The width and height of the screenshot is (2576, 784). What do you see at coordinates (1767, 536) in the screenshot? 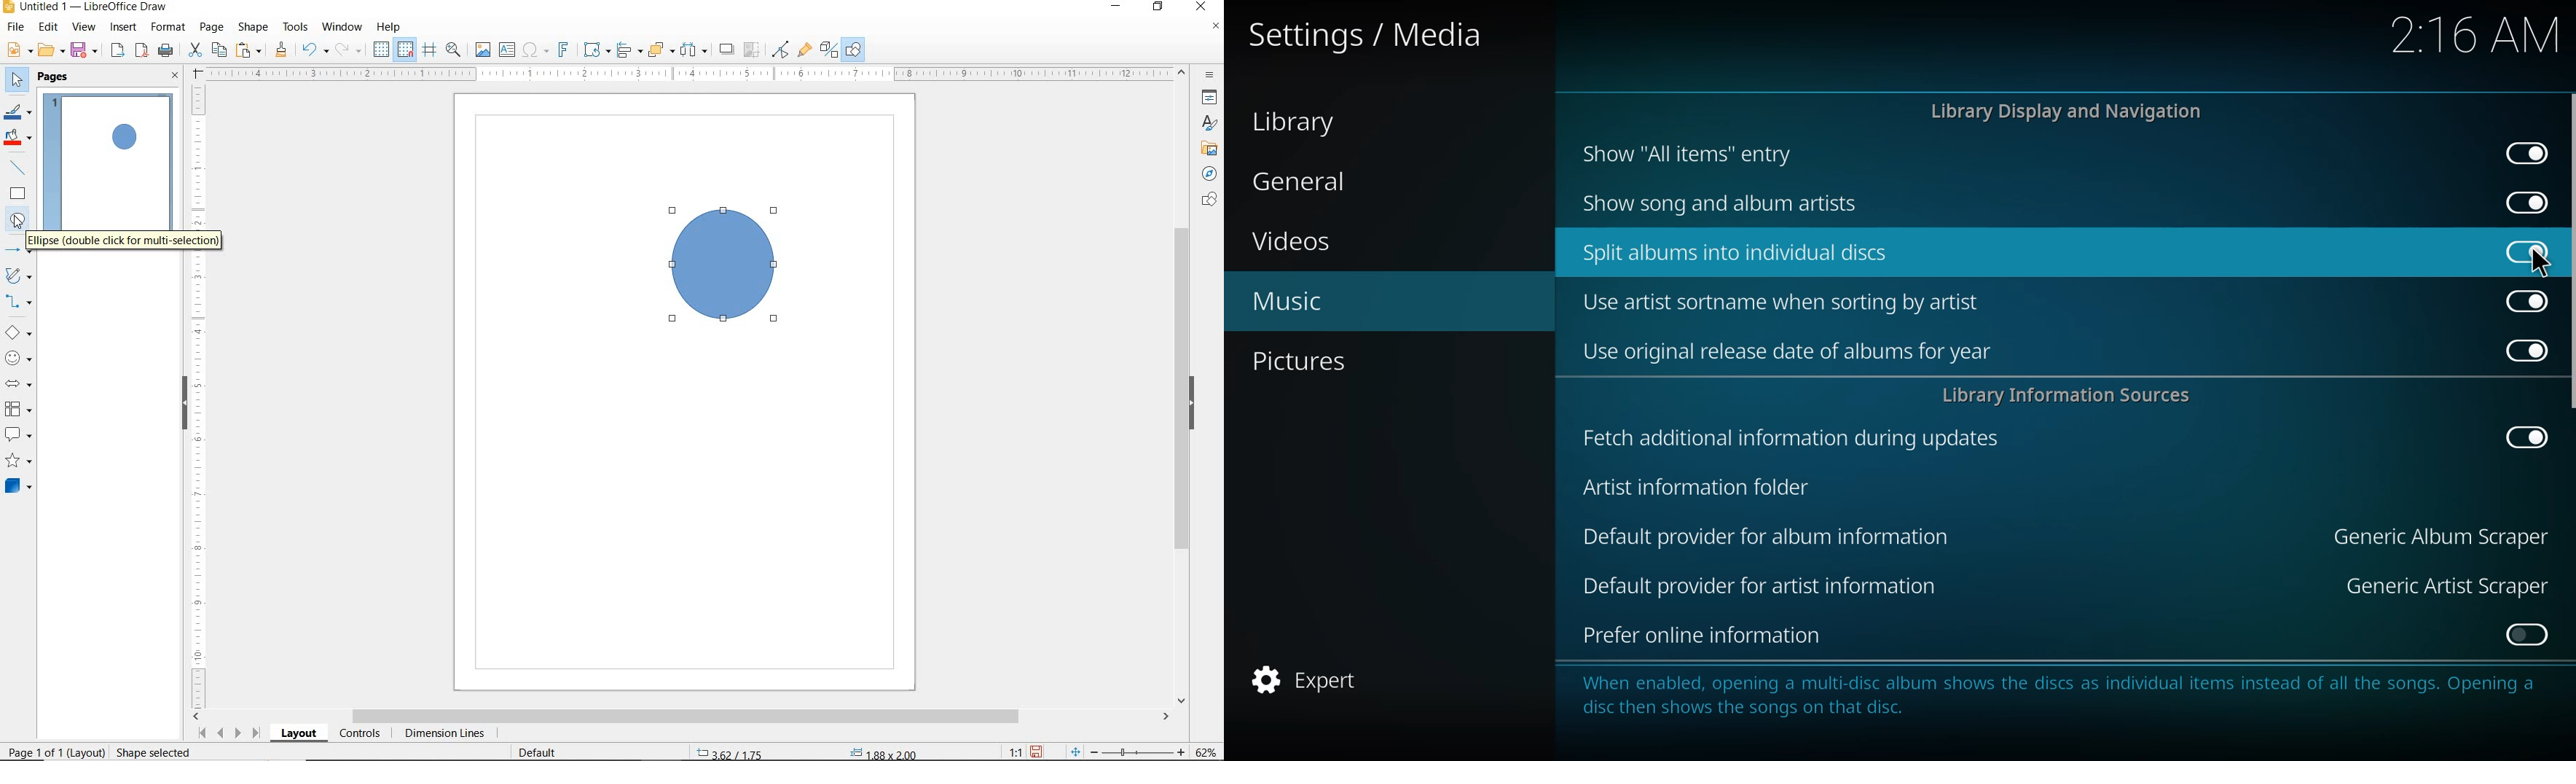
I see `default provider for album information` at bounding box center [1767, 536].